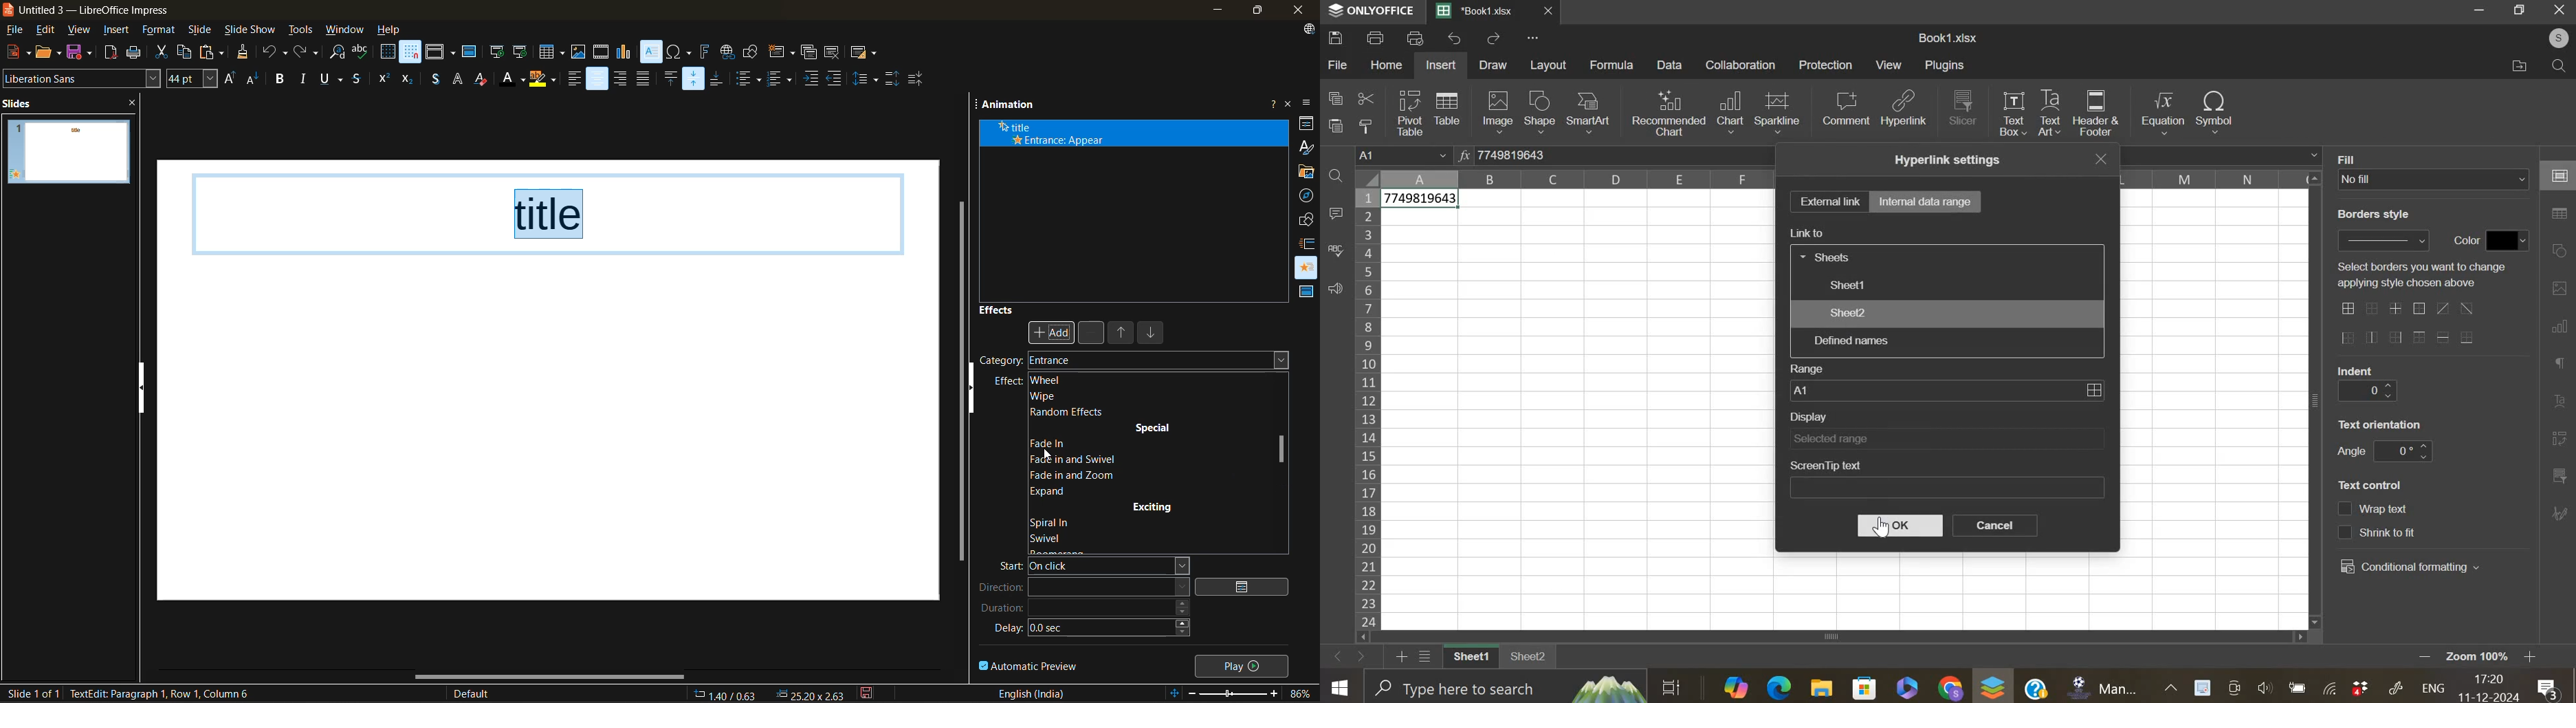 This screenshot has width=2576, height=728. I want to click on apply outline, so click(459, 79).